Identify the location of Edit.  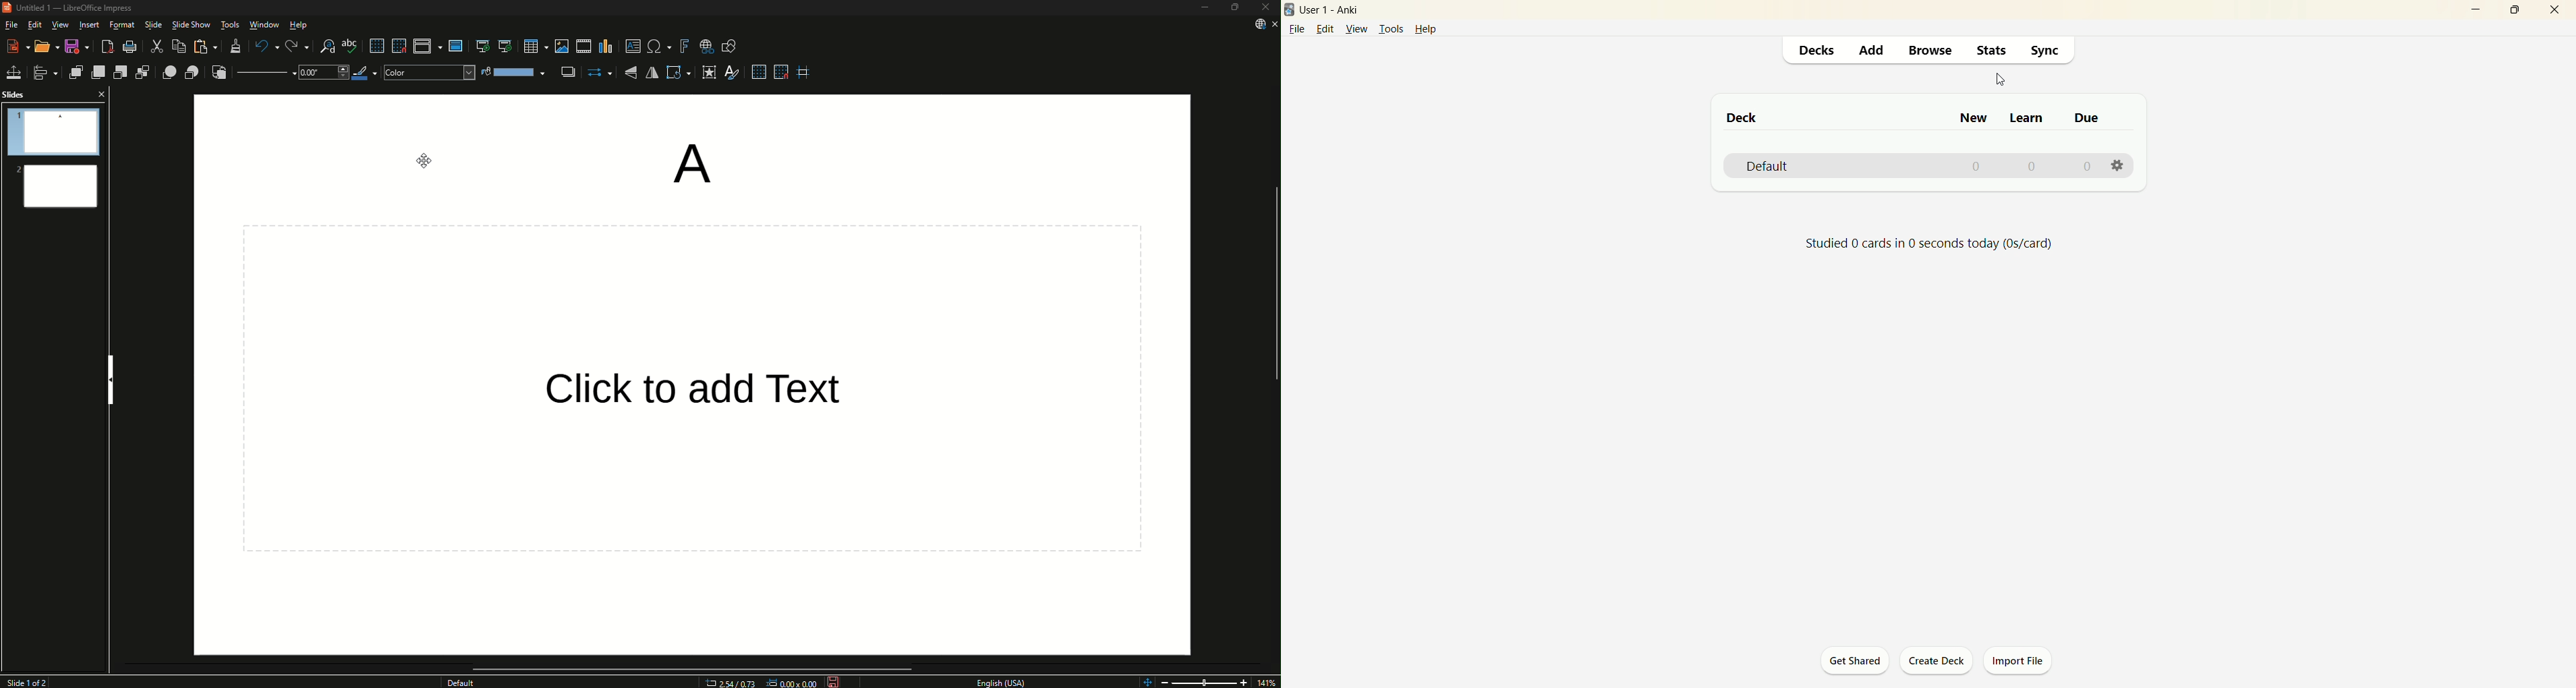
(35, 25).